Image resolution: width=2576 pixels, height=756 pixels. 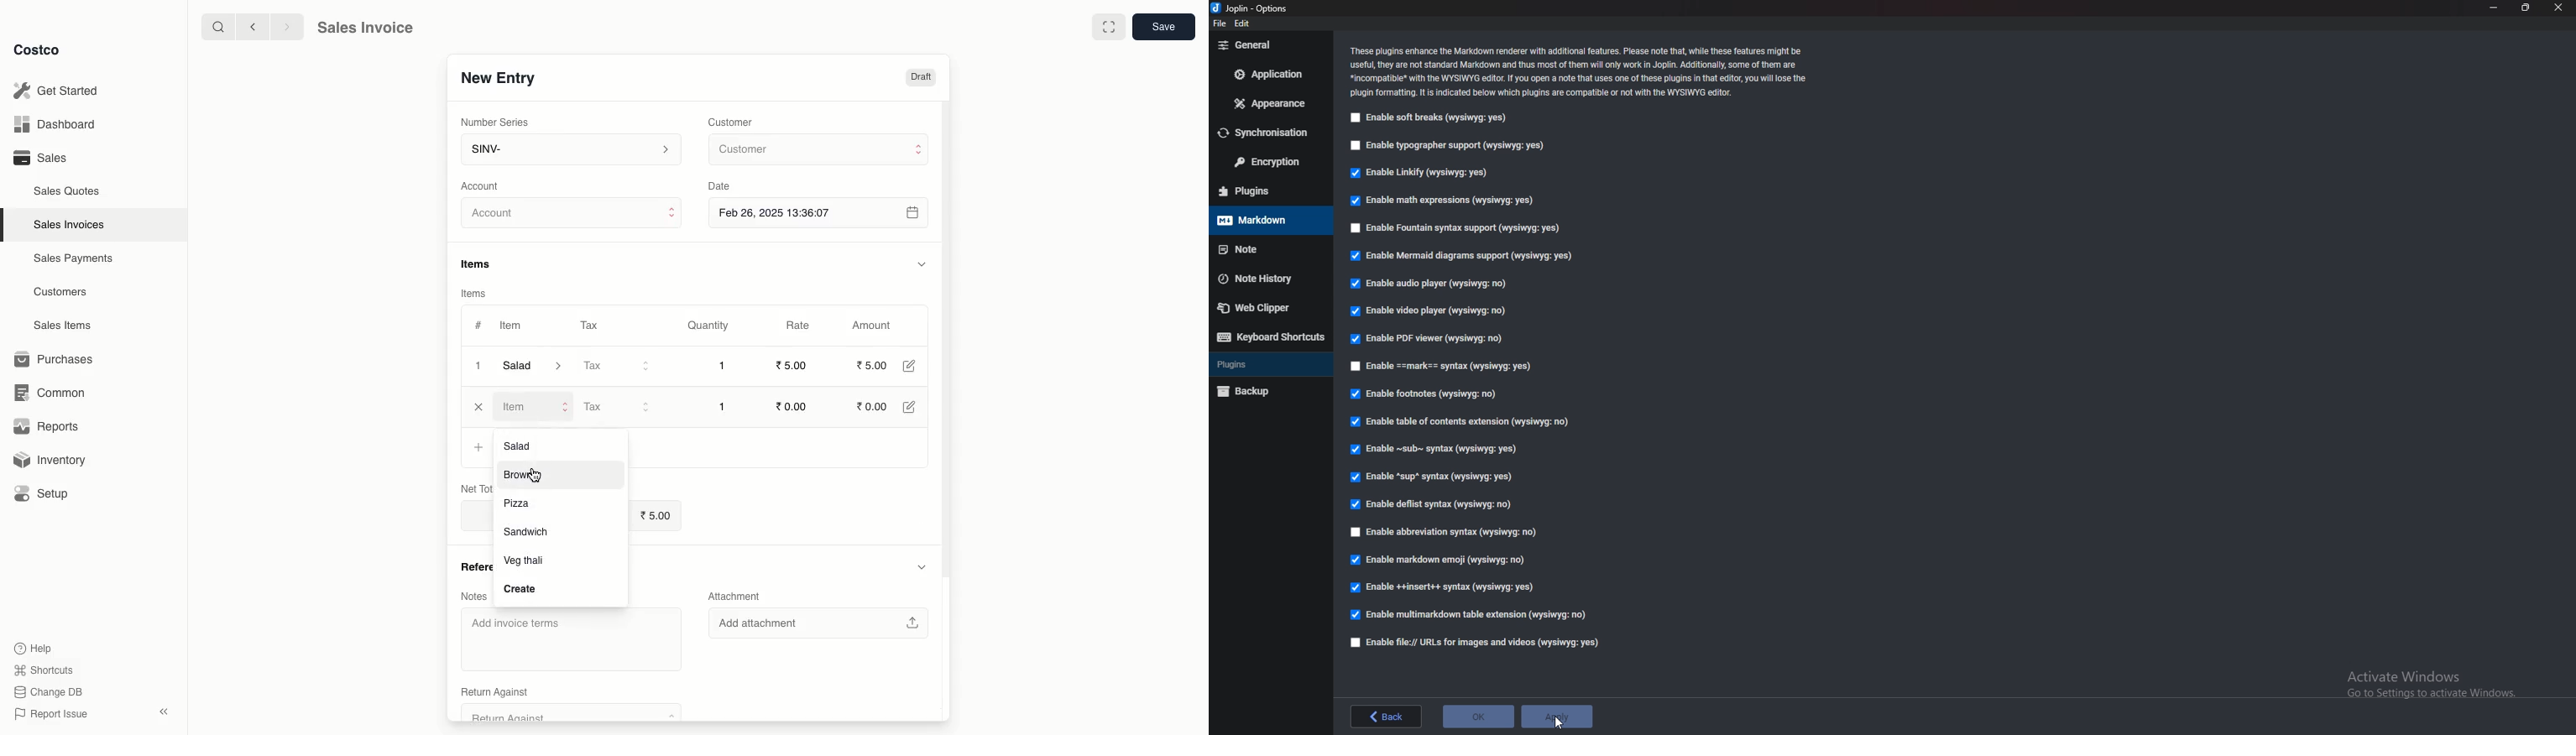 I want to click on New Entry, so click(x=497, y=77).